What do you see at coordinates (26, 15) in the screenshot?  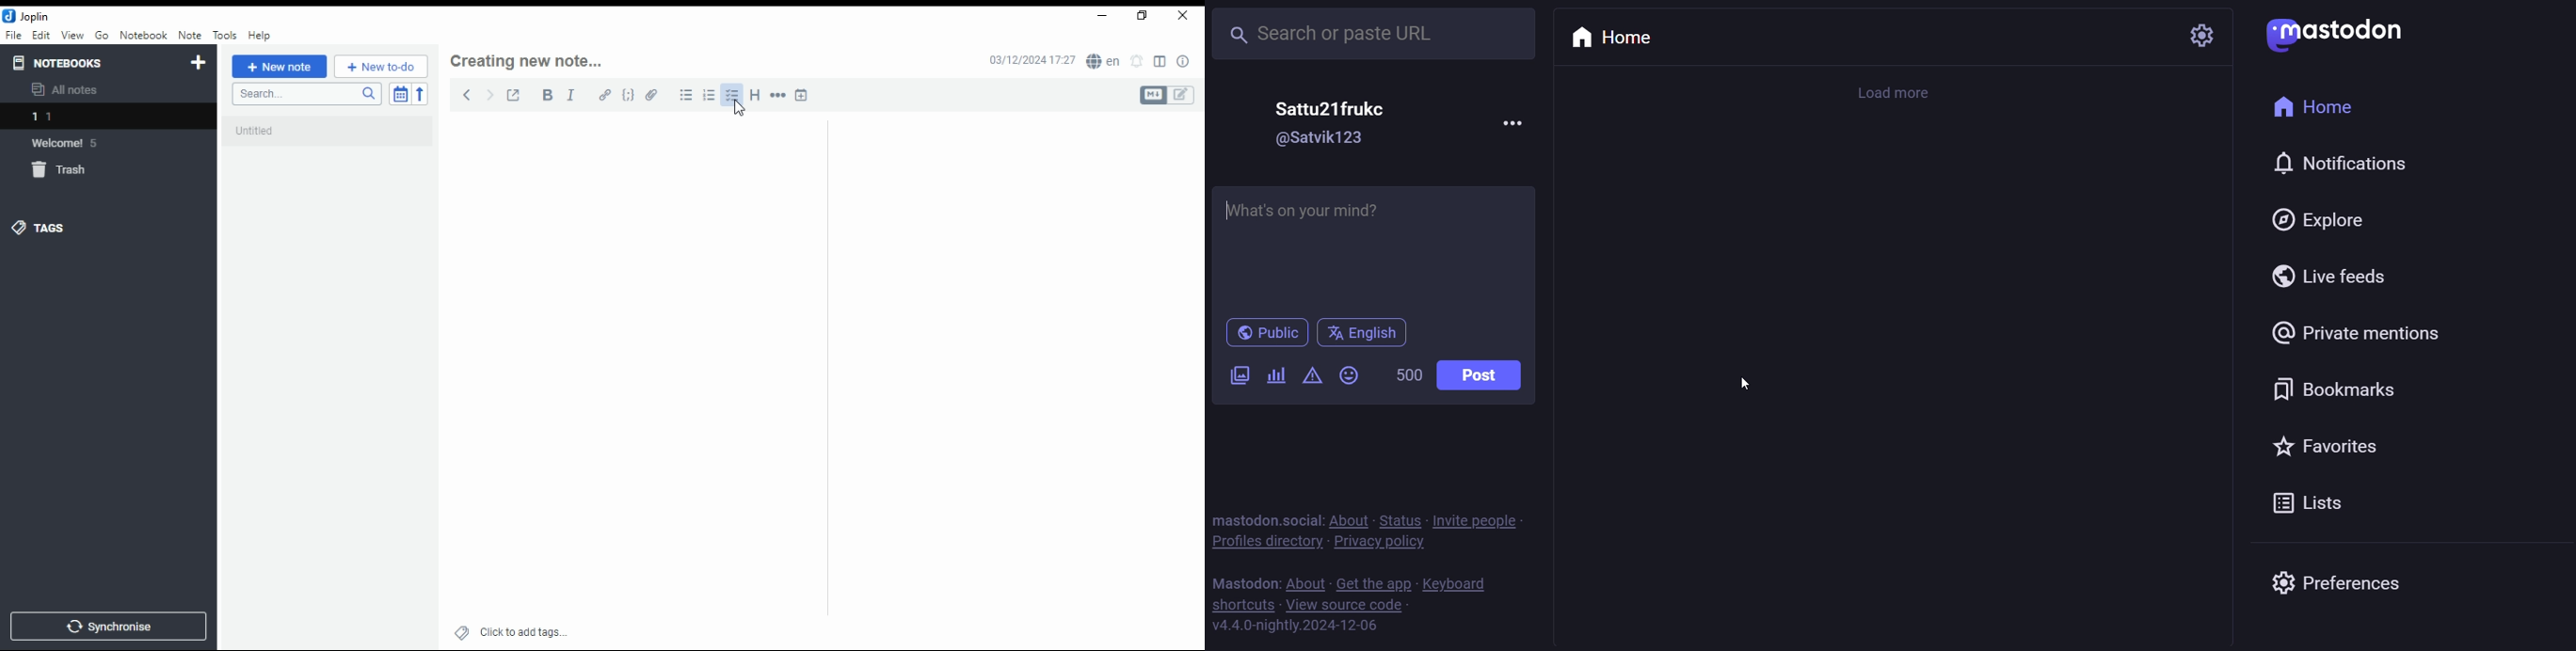 I see `icon` at bounding box center [26, 15].